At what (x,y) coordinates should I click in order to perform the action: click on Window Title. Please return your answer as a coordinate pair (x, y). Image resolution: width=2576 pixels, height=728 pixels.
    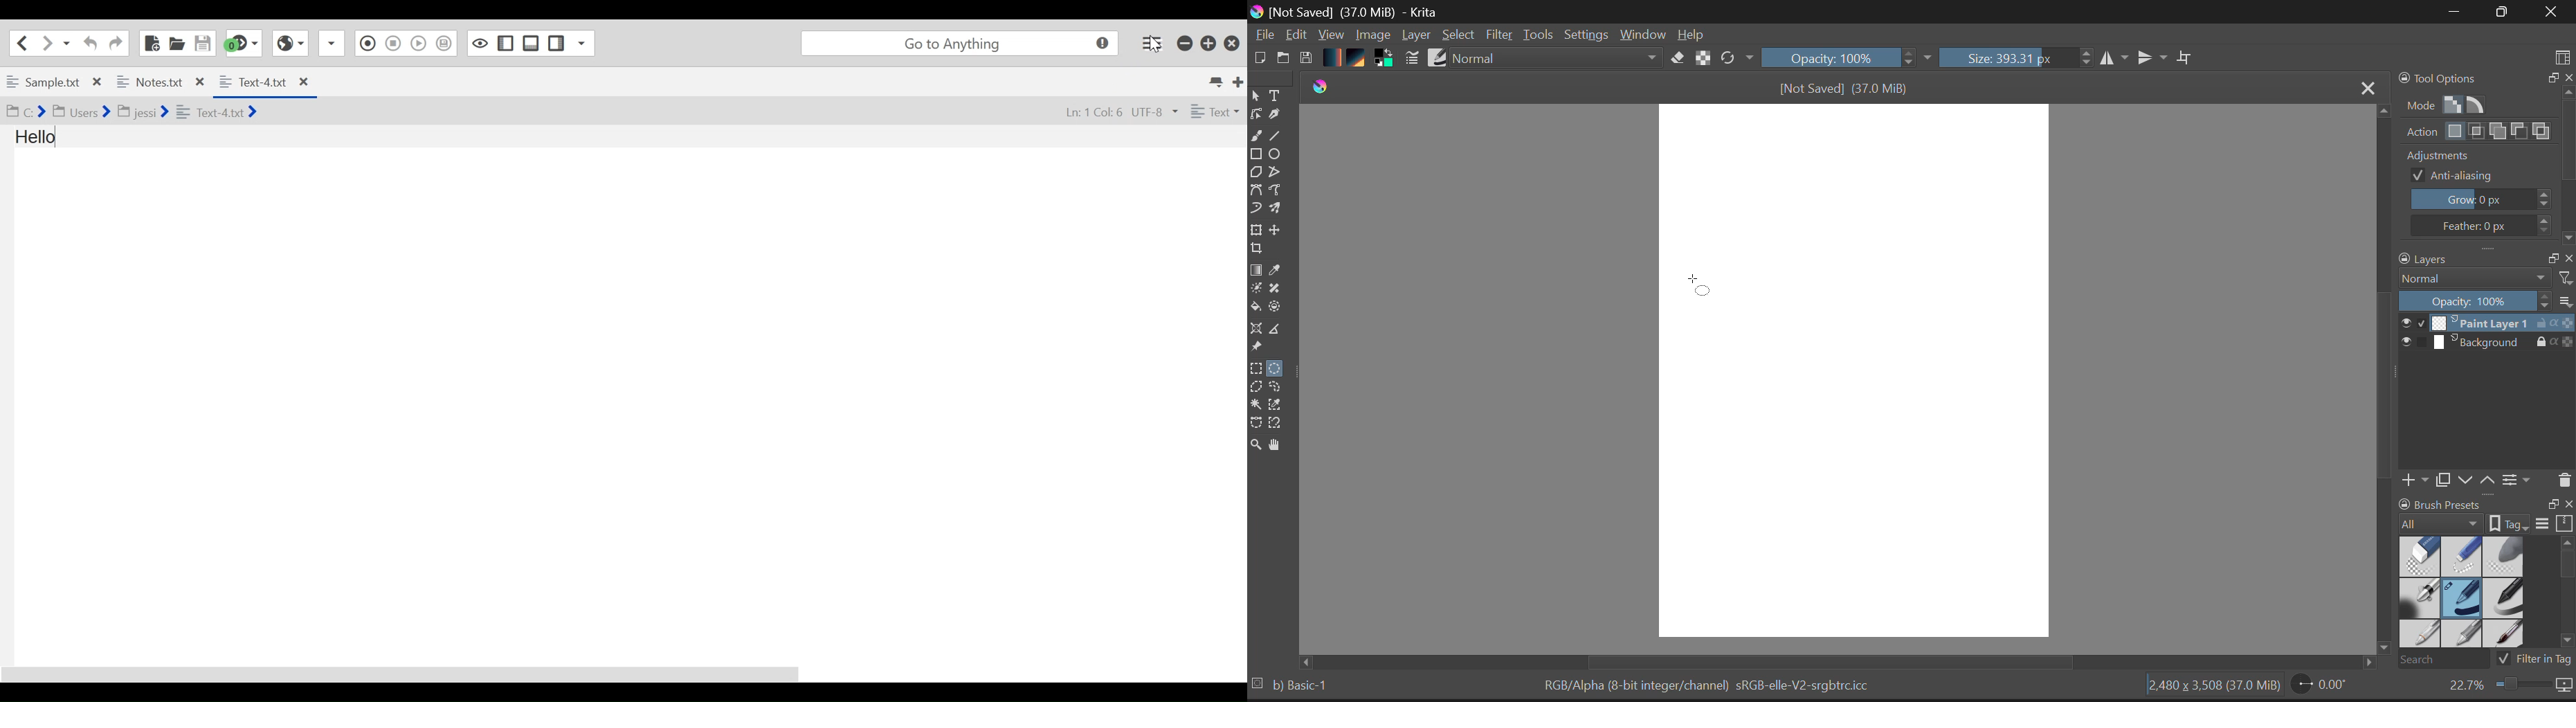
    Looking at the image, I should click on (1350, 12).